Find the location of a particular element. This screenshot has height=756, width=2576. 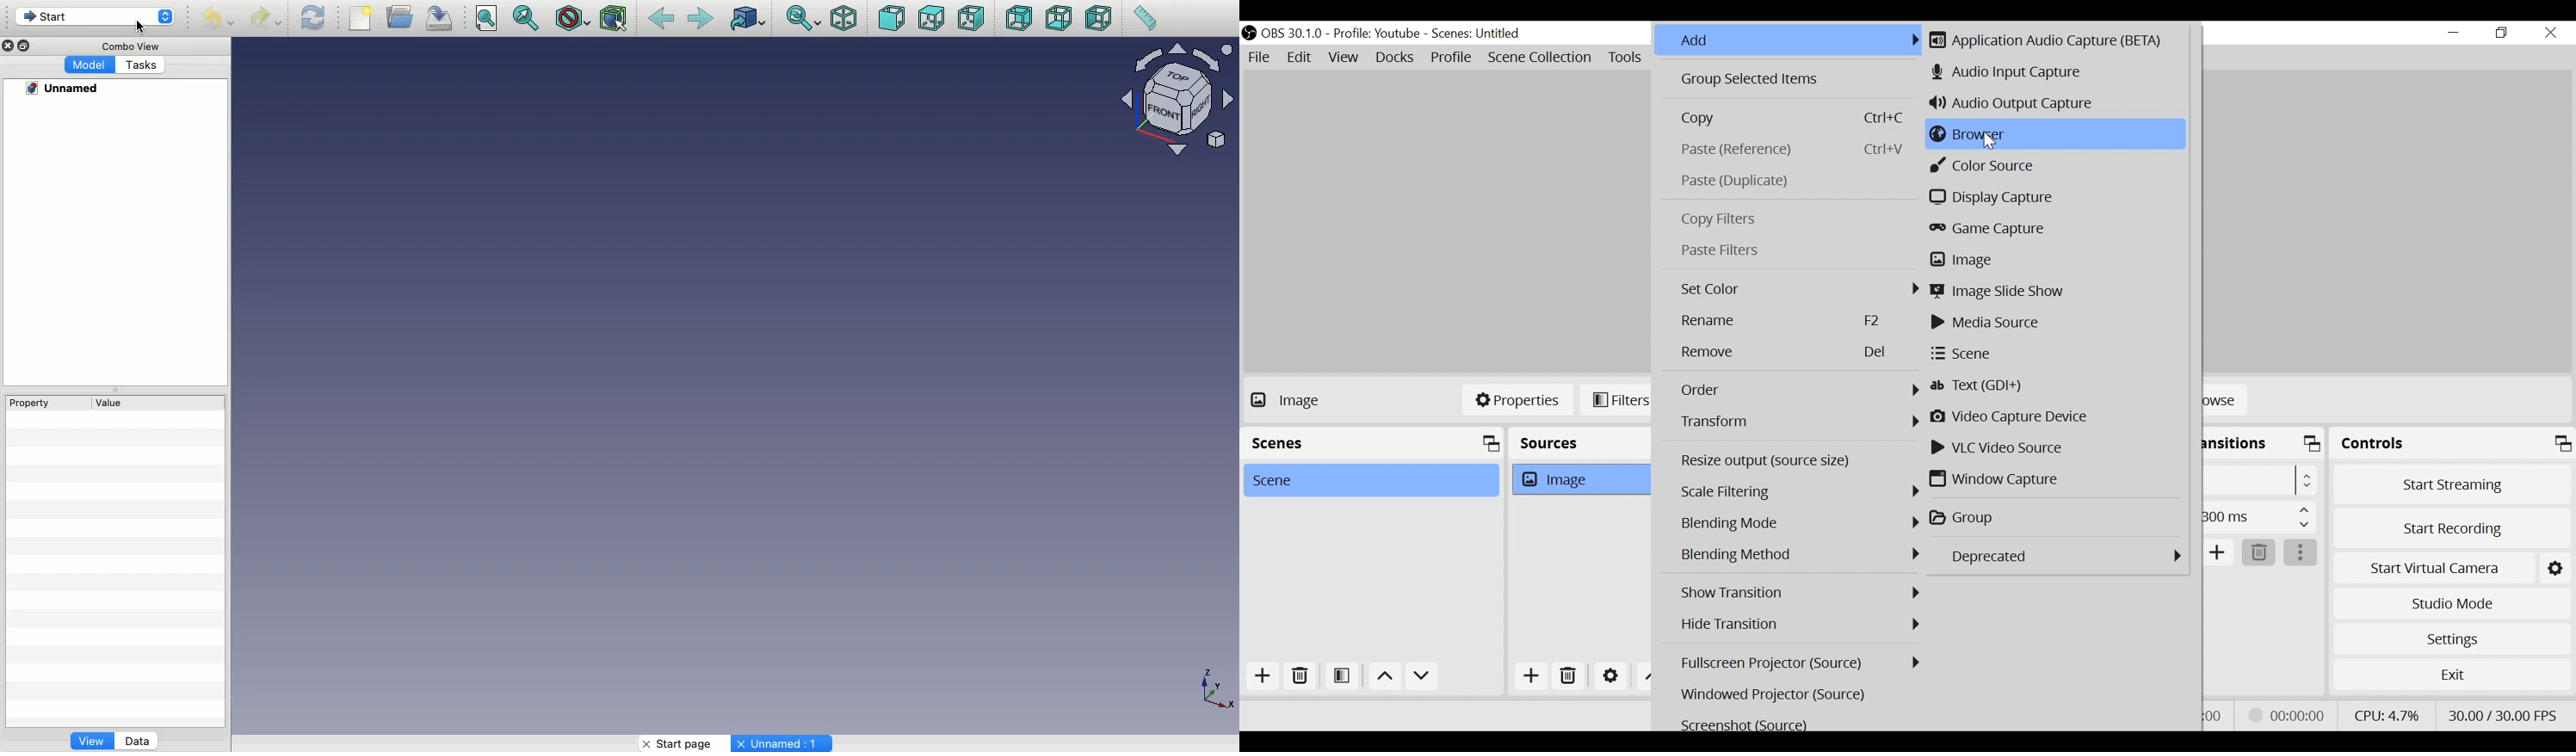

Settings is located at coordinates (2554, 569).